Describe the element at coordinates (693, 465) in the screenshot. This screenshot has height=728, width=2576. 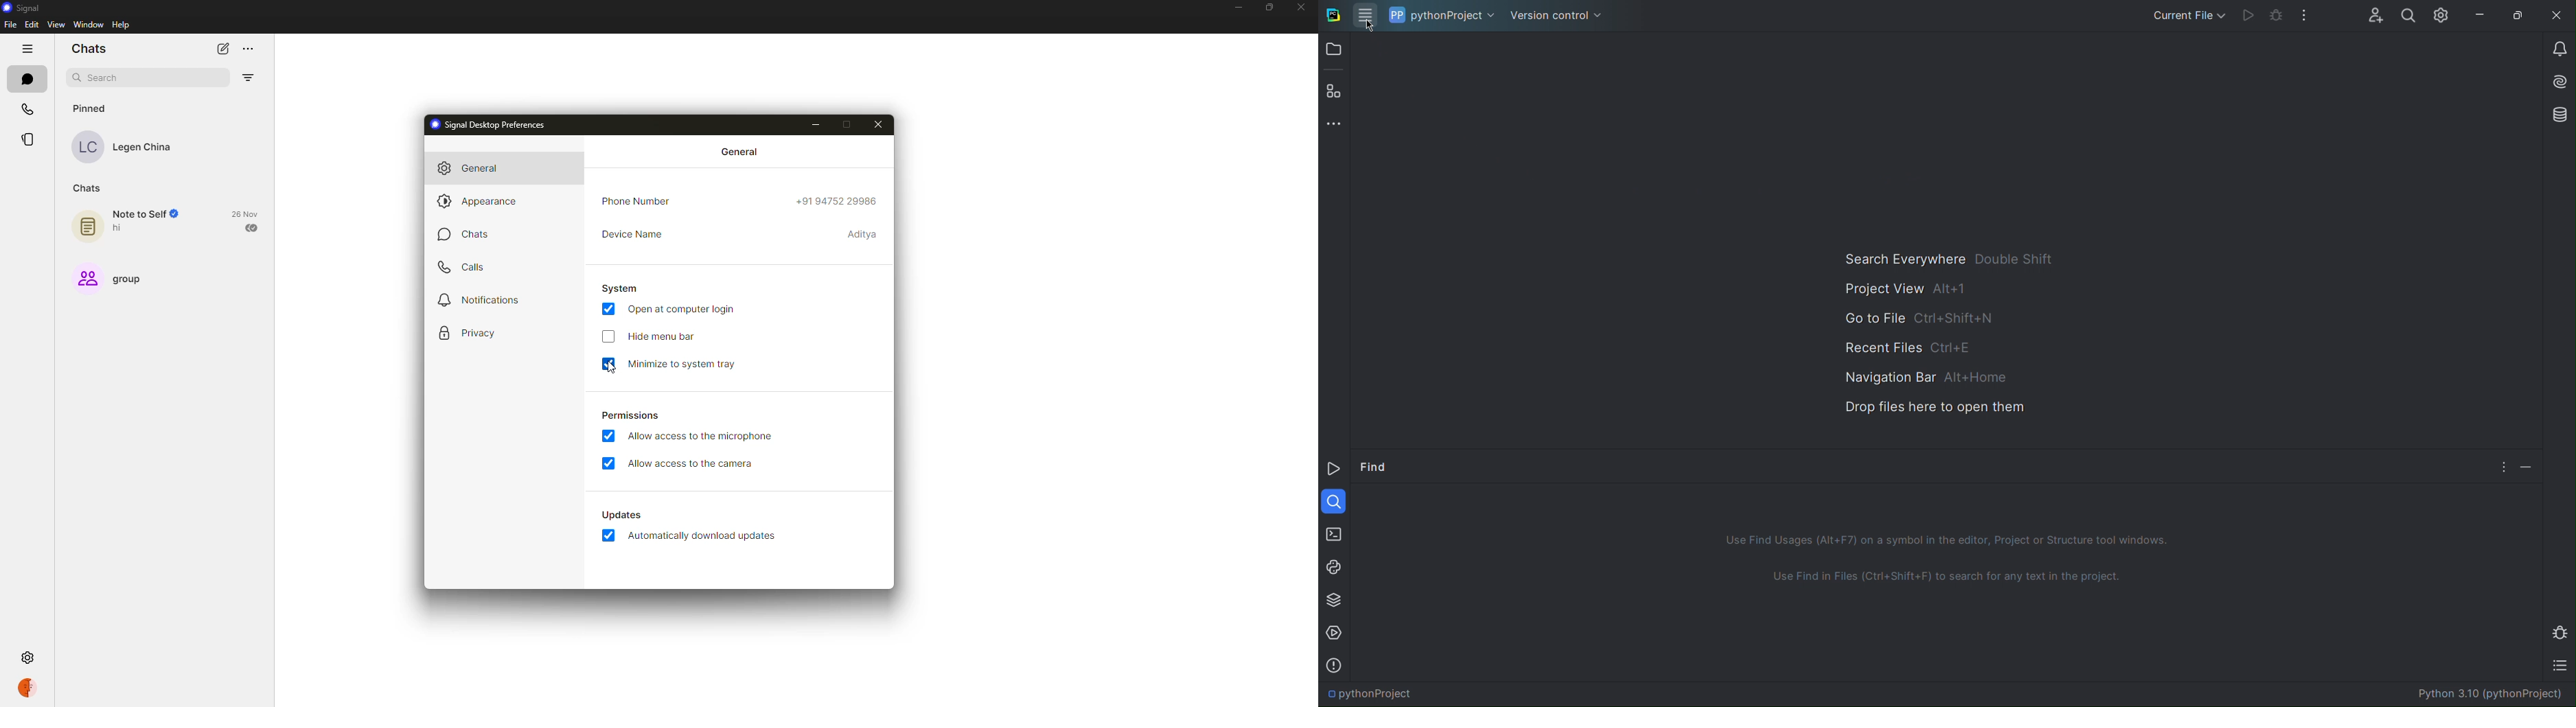
I see `allow access to camera` at that location.